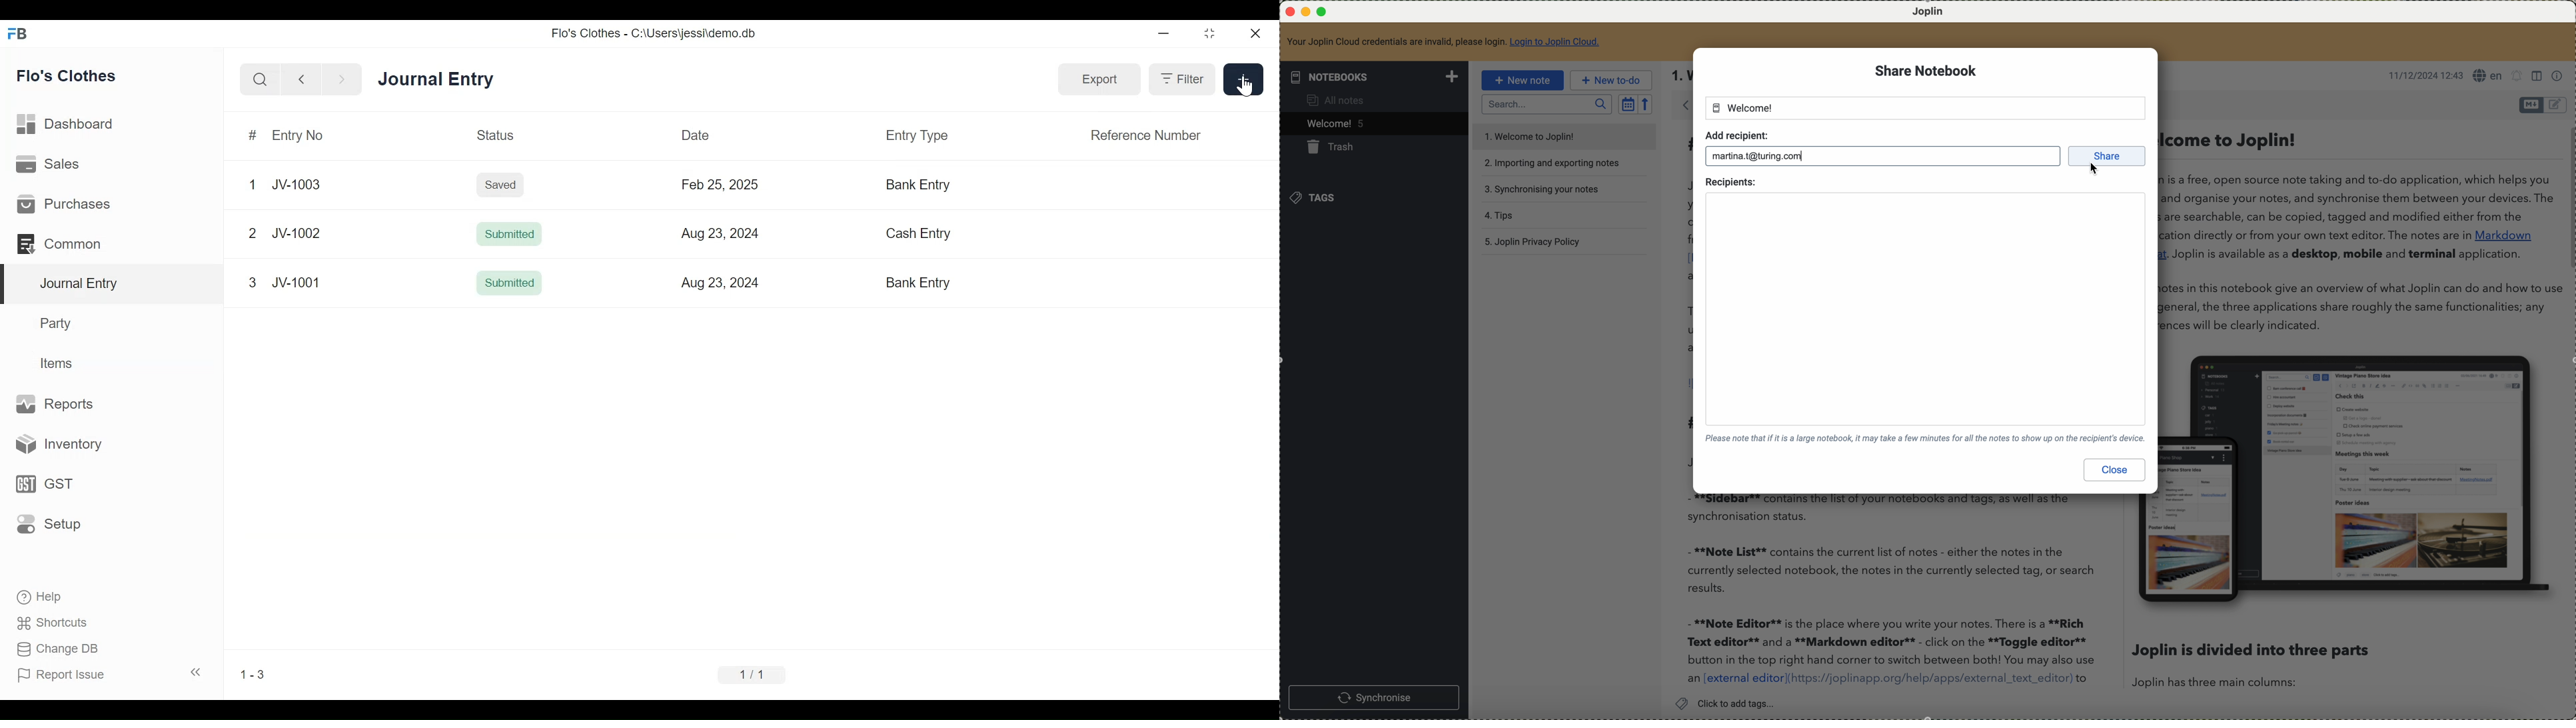  Describe the element at coordinates (2362, 477) in the screenshot. I see `image` at that location.